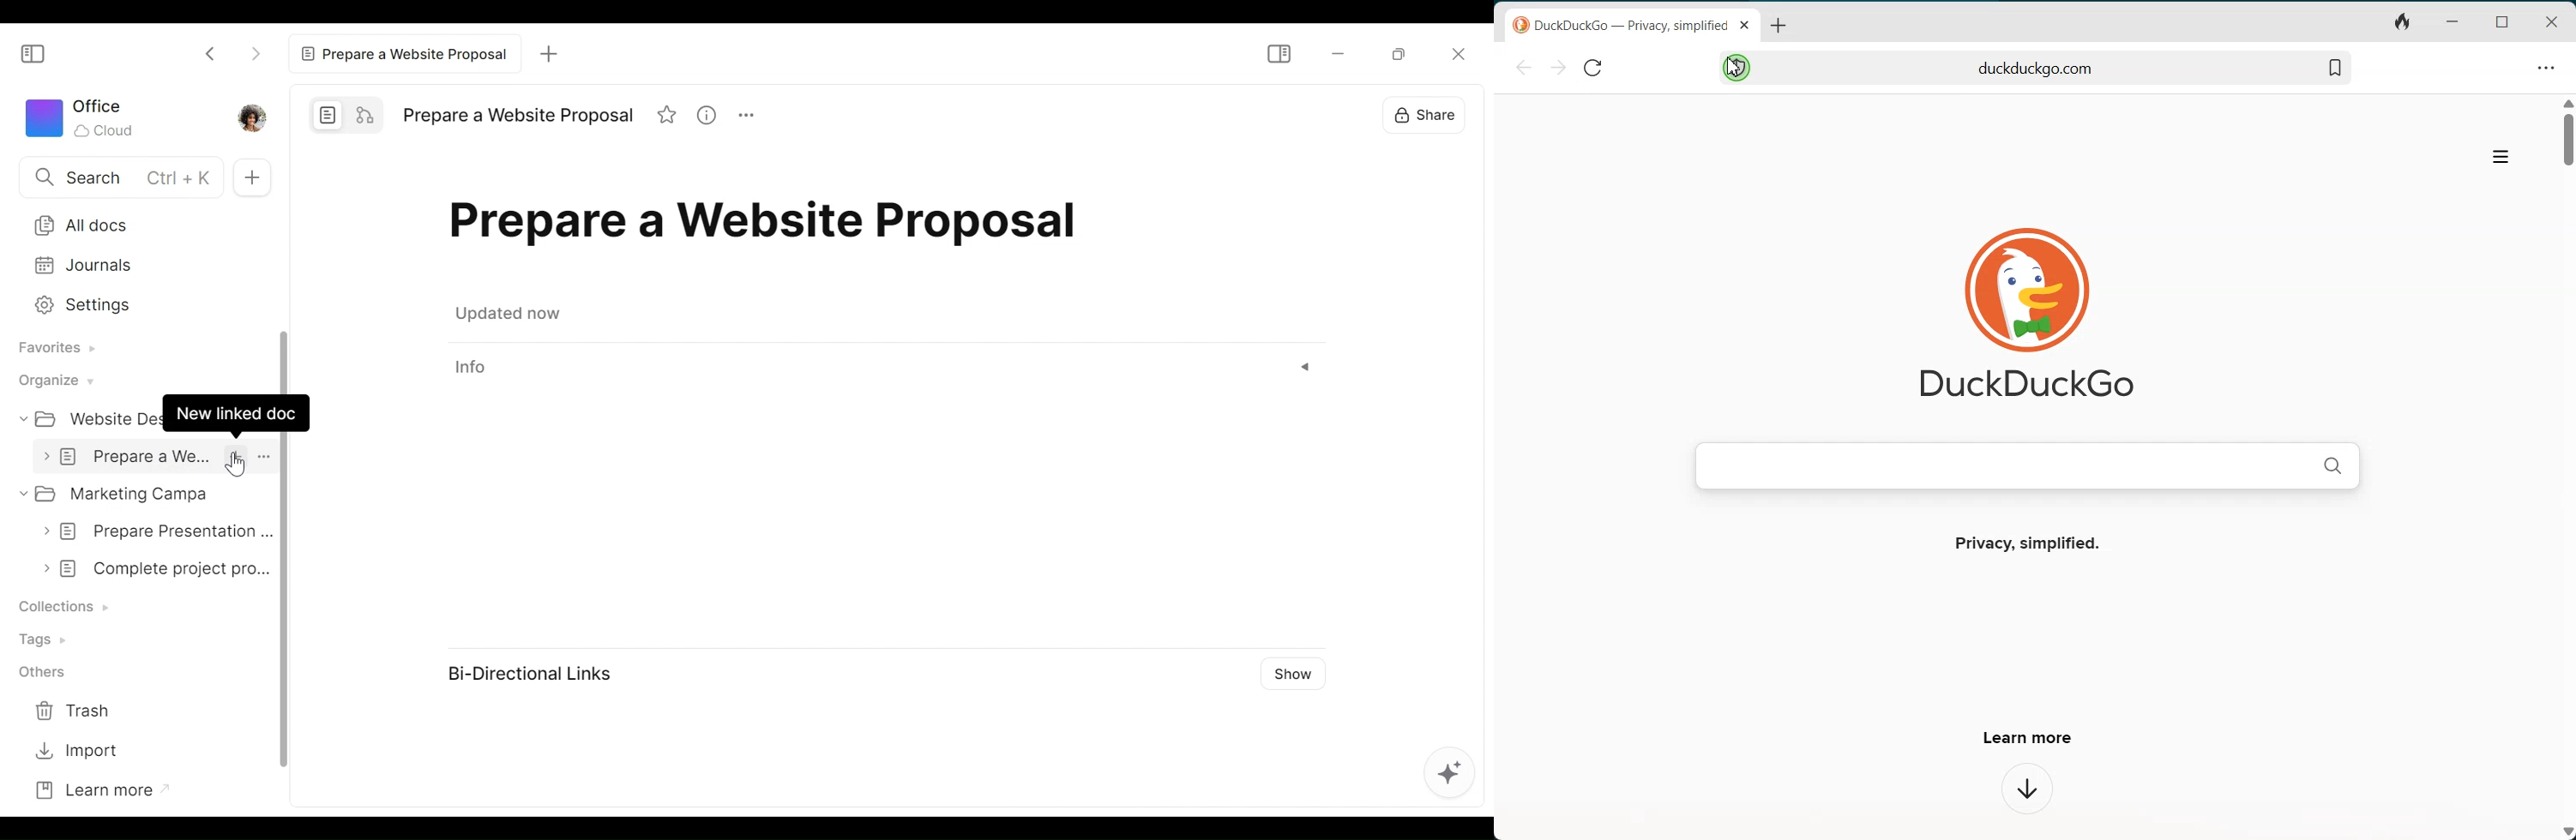 The height and width of the screenshot is (840, 2576). What do you see at coordinates (706, 114) in the screenshot?
I see `View Information` at bounding box center [706, 114].